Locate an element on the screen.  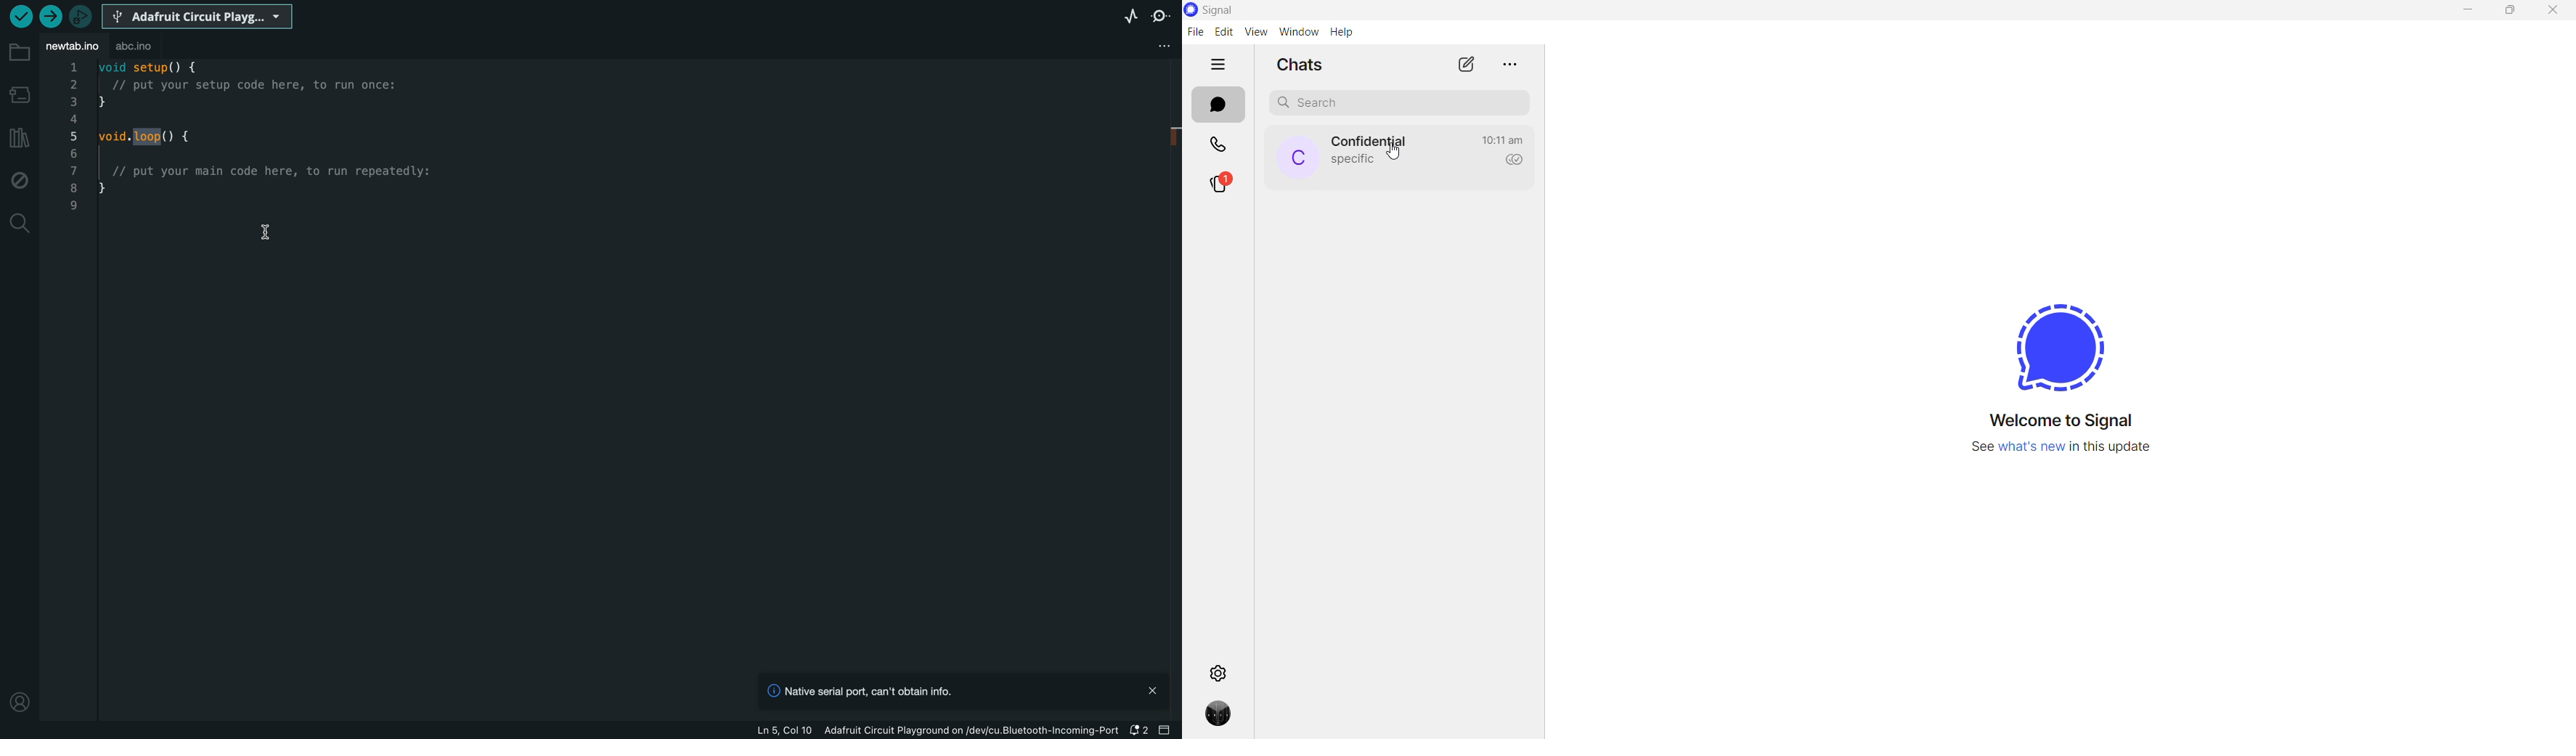
last active time is located at coordinates (1501, 140).